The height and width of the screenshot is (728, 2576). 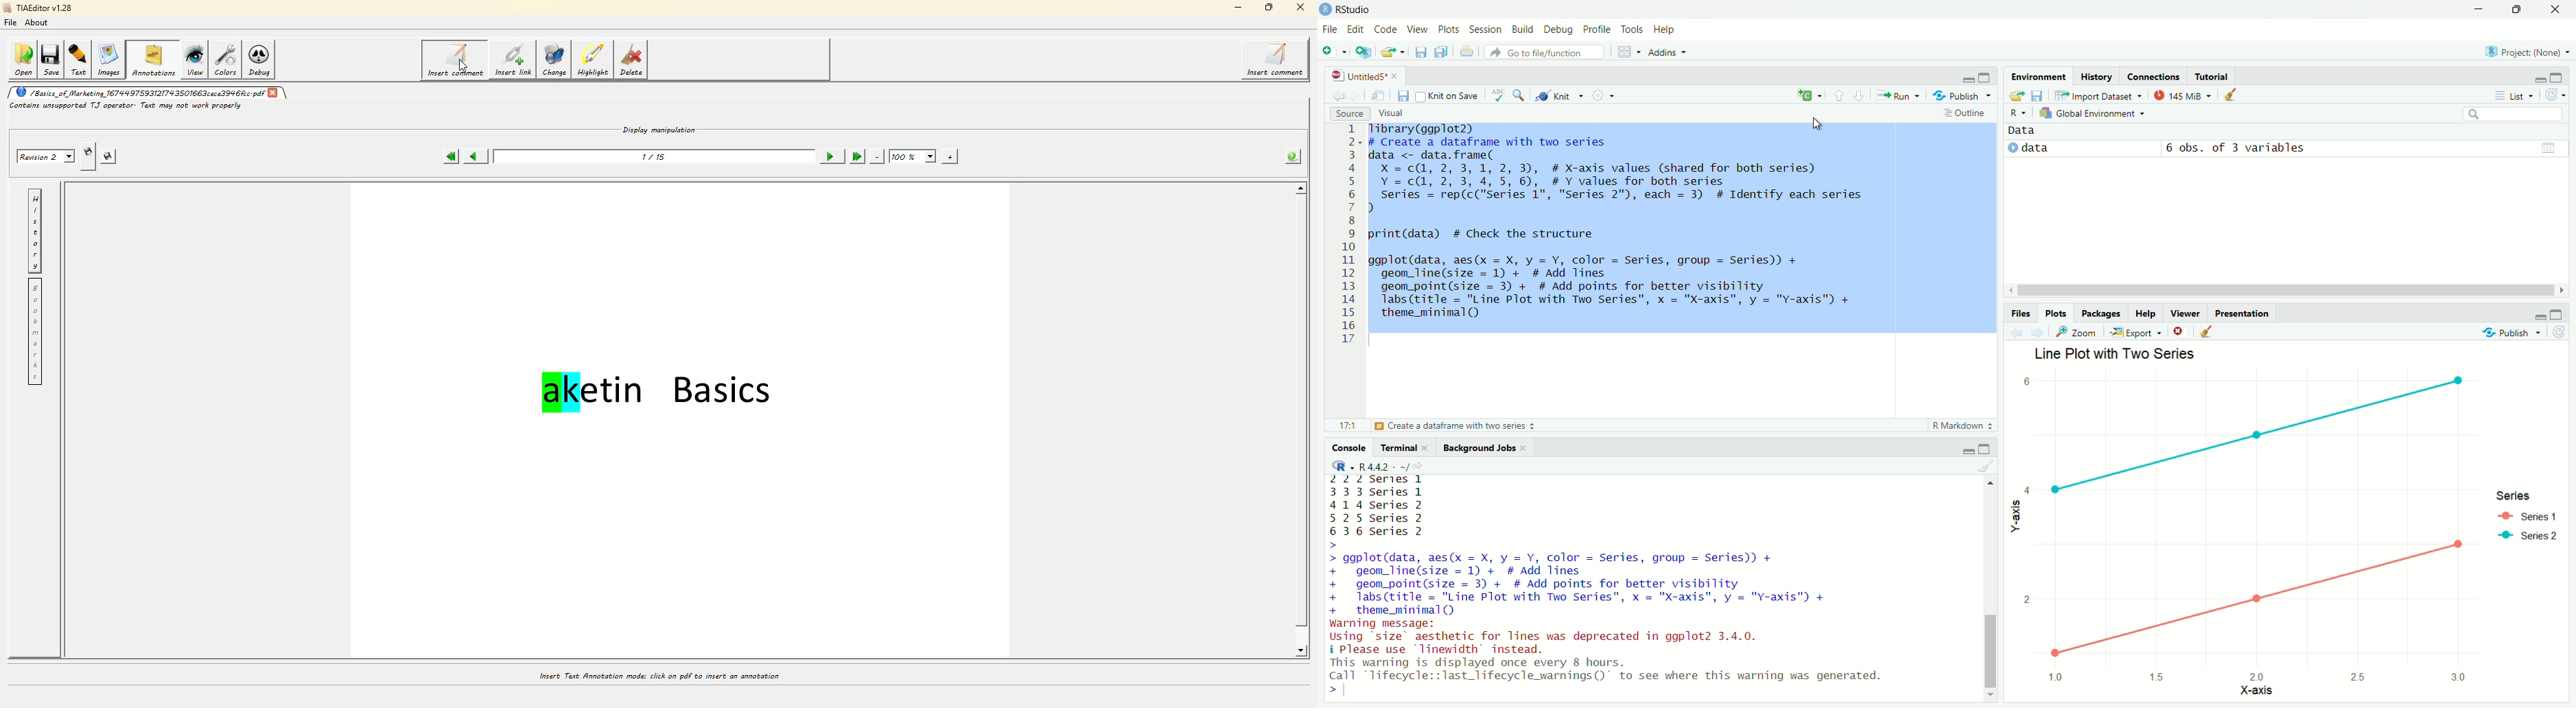 What do you see at coordinates (1985, 449) in the screenshot?
I see `Maximize` at bounding box center [1985, 449].